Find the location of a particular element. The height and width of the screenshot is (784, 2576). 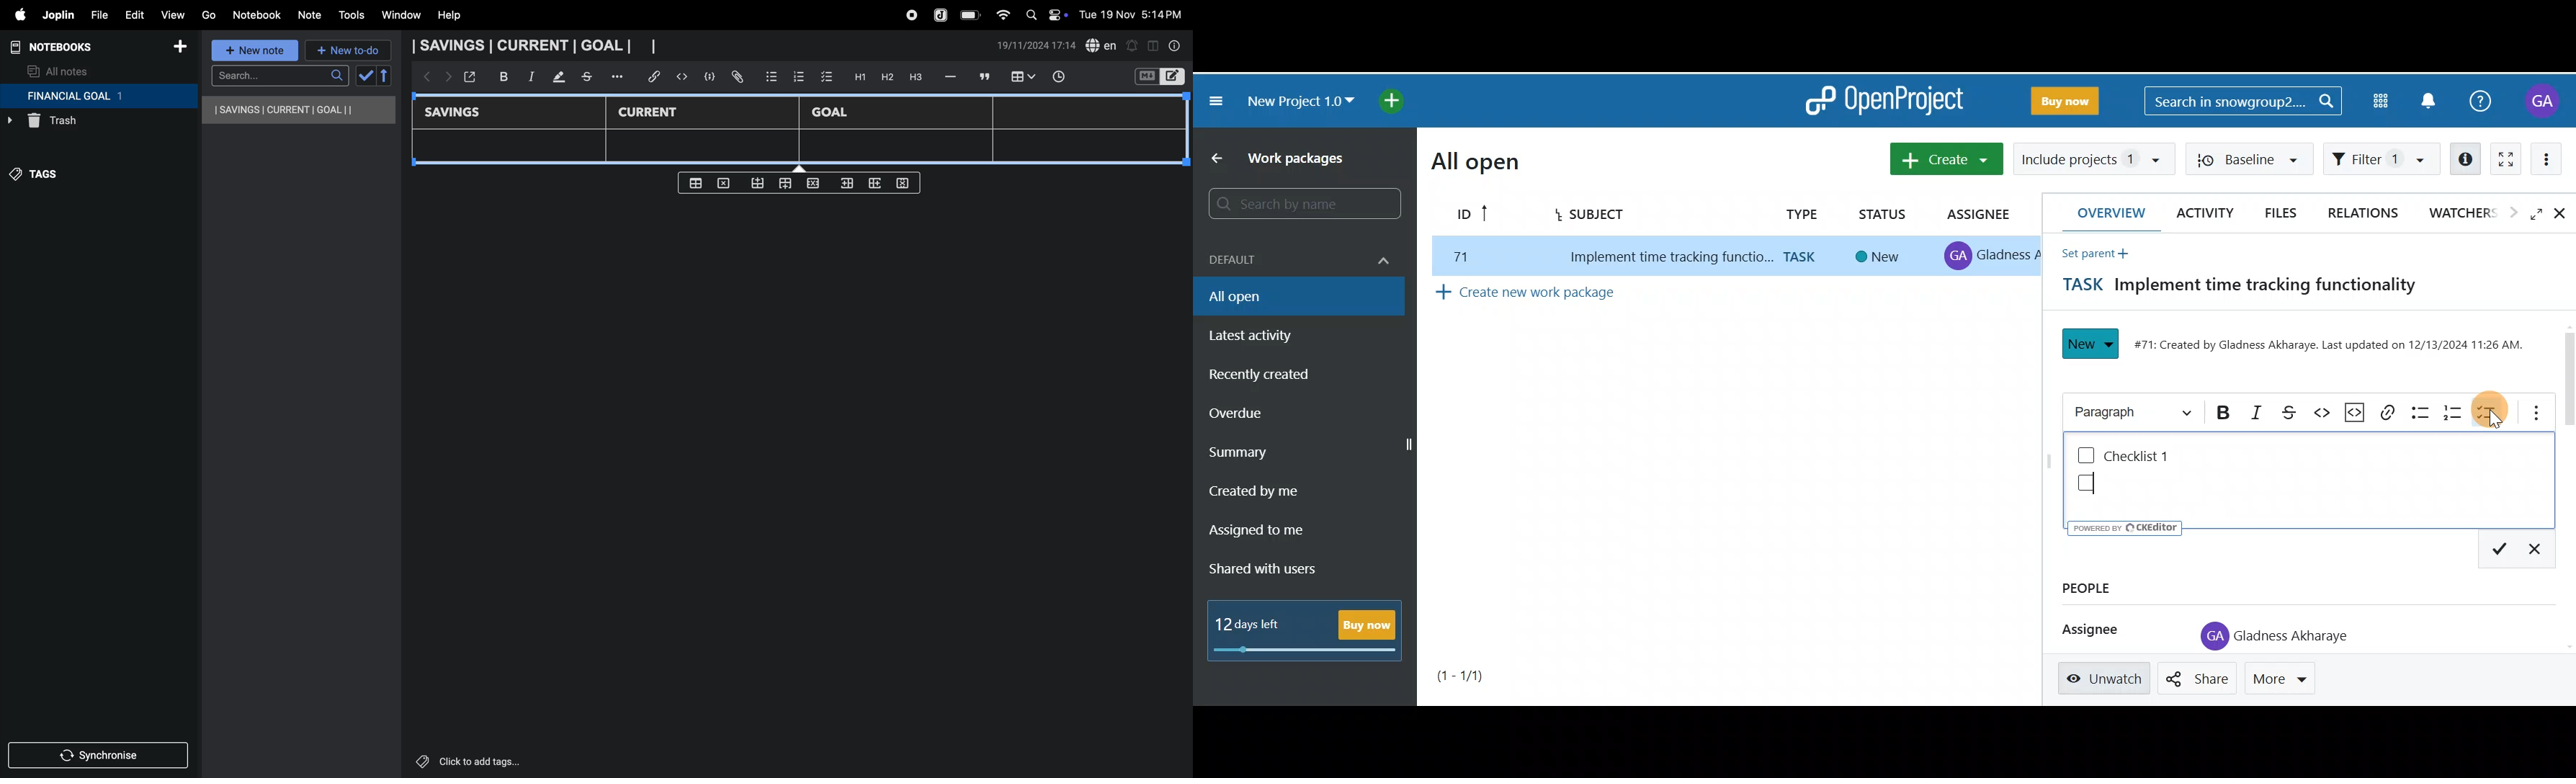

Watchers is located at coordinates (2461, 215).